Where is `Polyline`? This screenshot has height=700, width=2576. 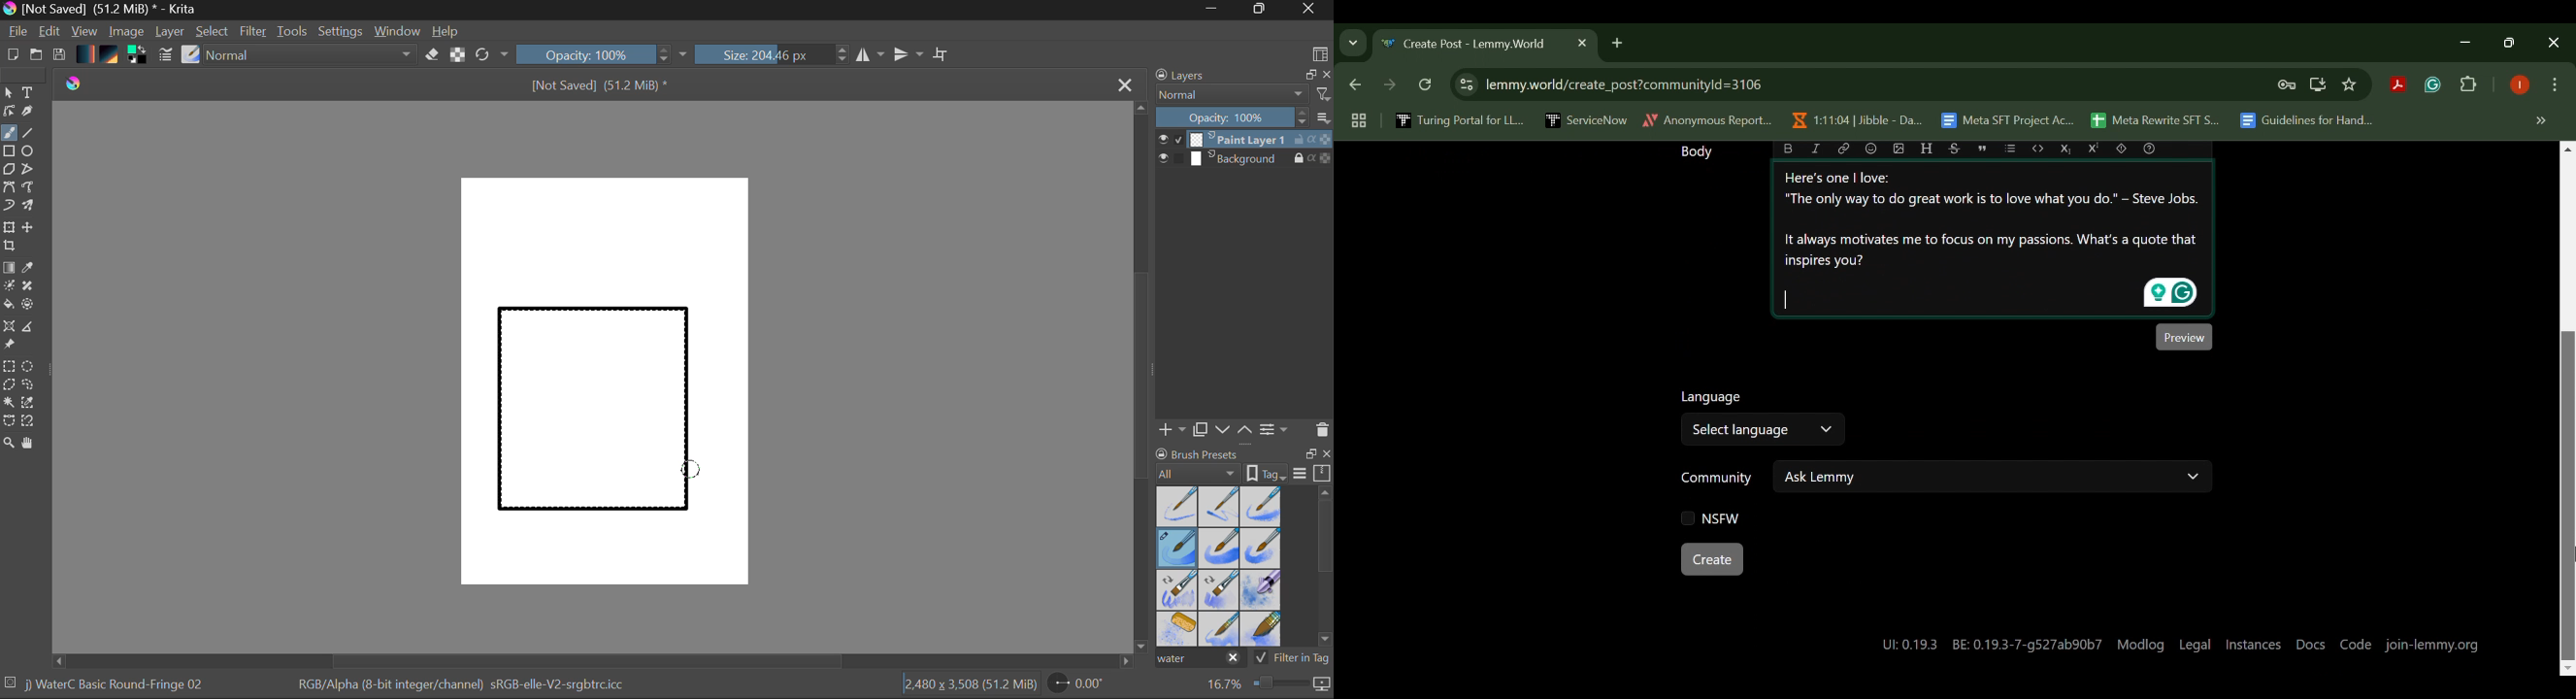
Polyline is located at coordinates (29, 170).